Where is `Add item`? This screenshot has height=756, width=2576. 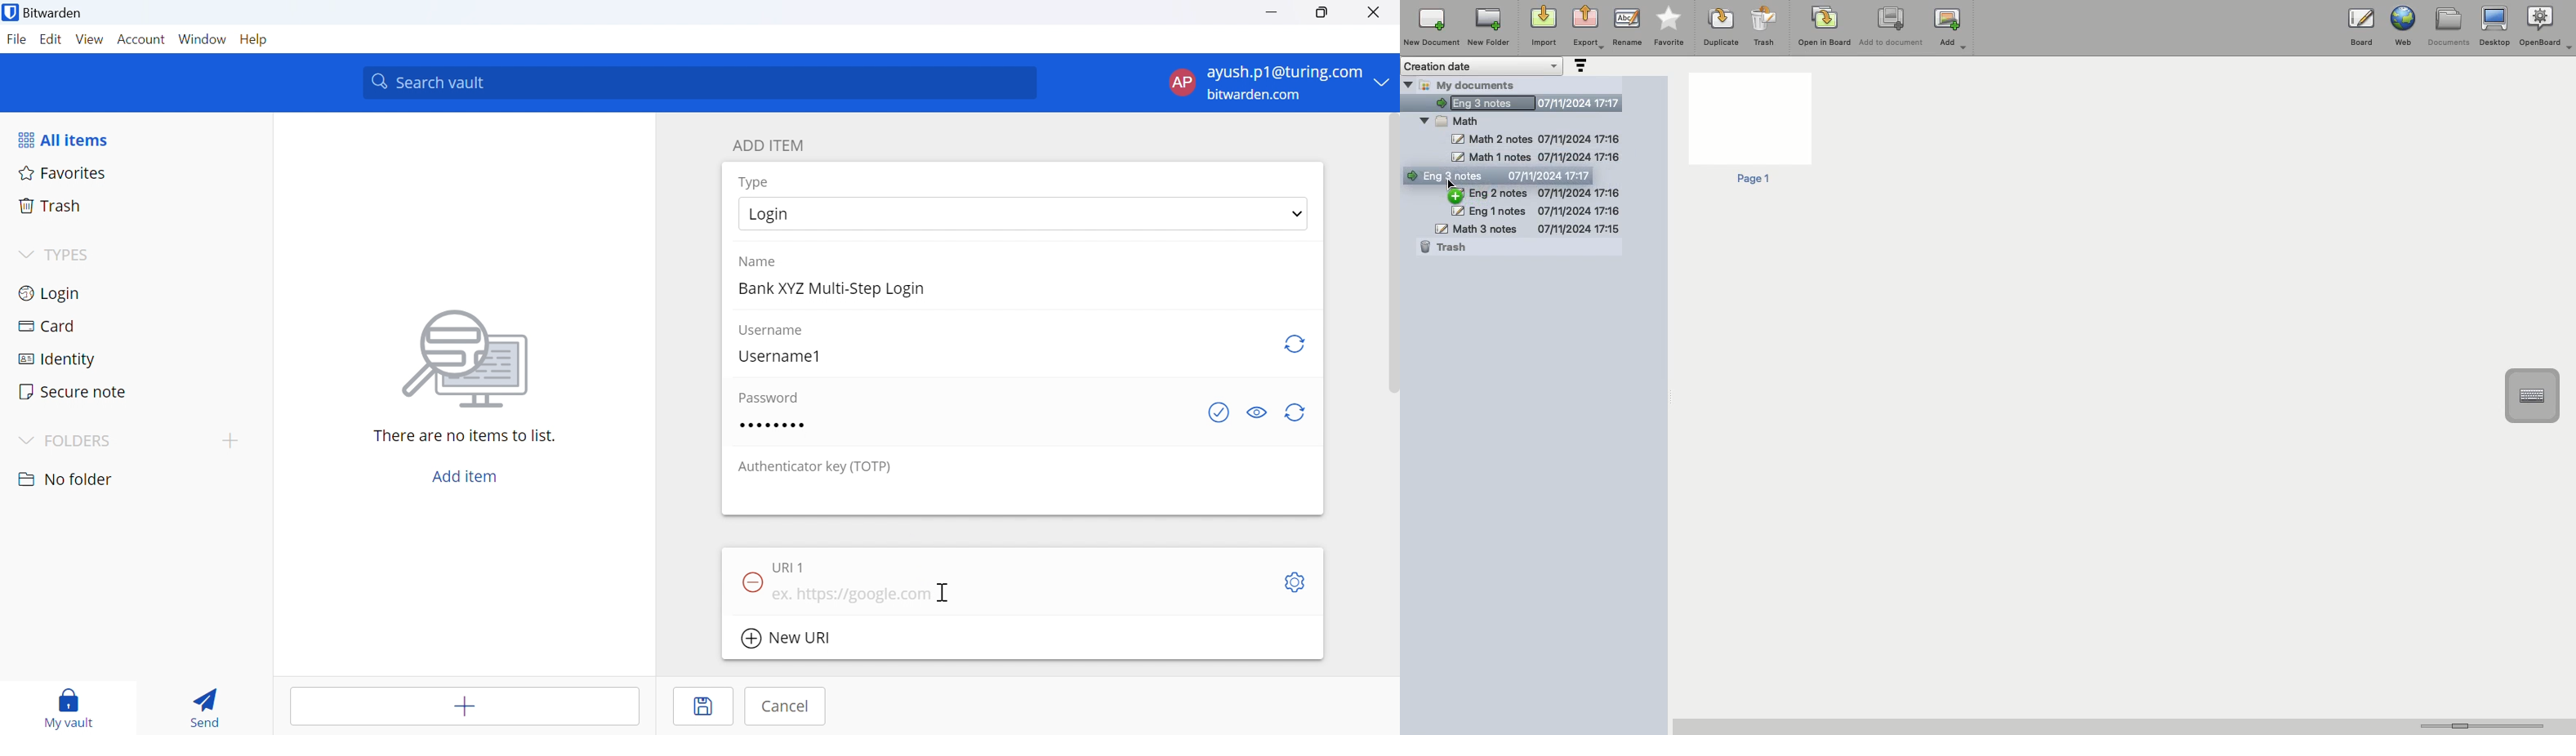 Add item is located at coordinates (467, 706).